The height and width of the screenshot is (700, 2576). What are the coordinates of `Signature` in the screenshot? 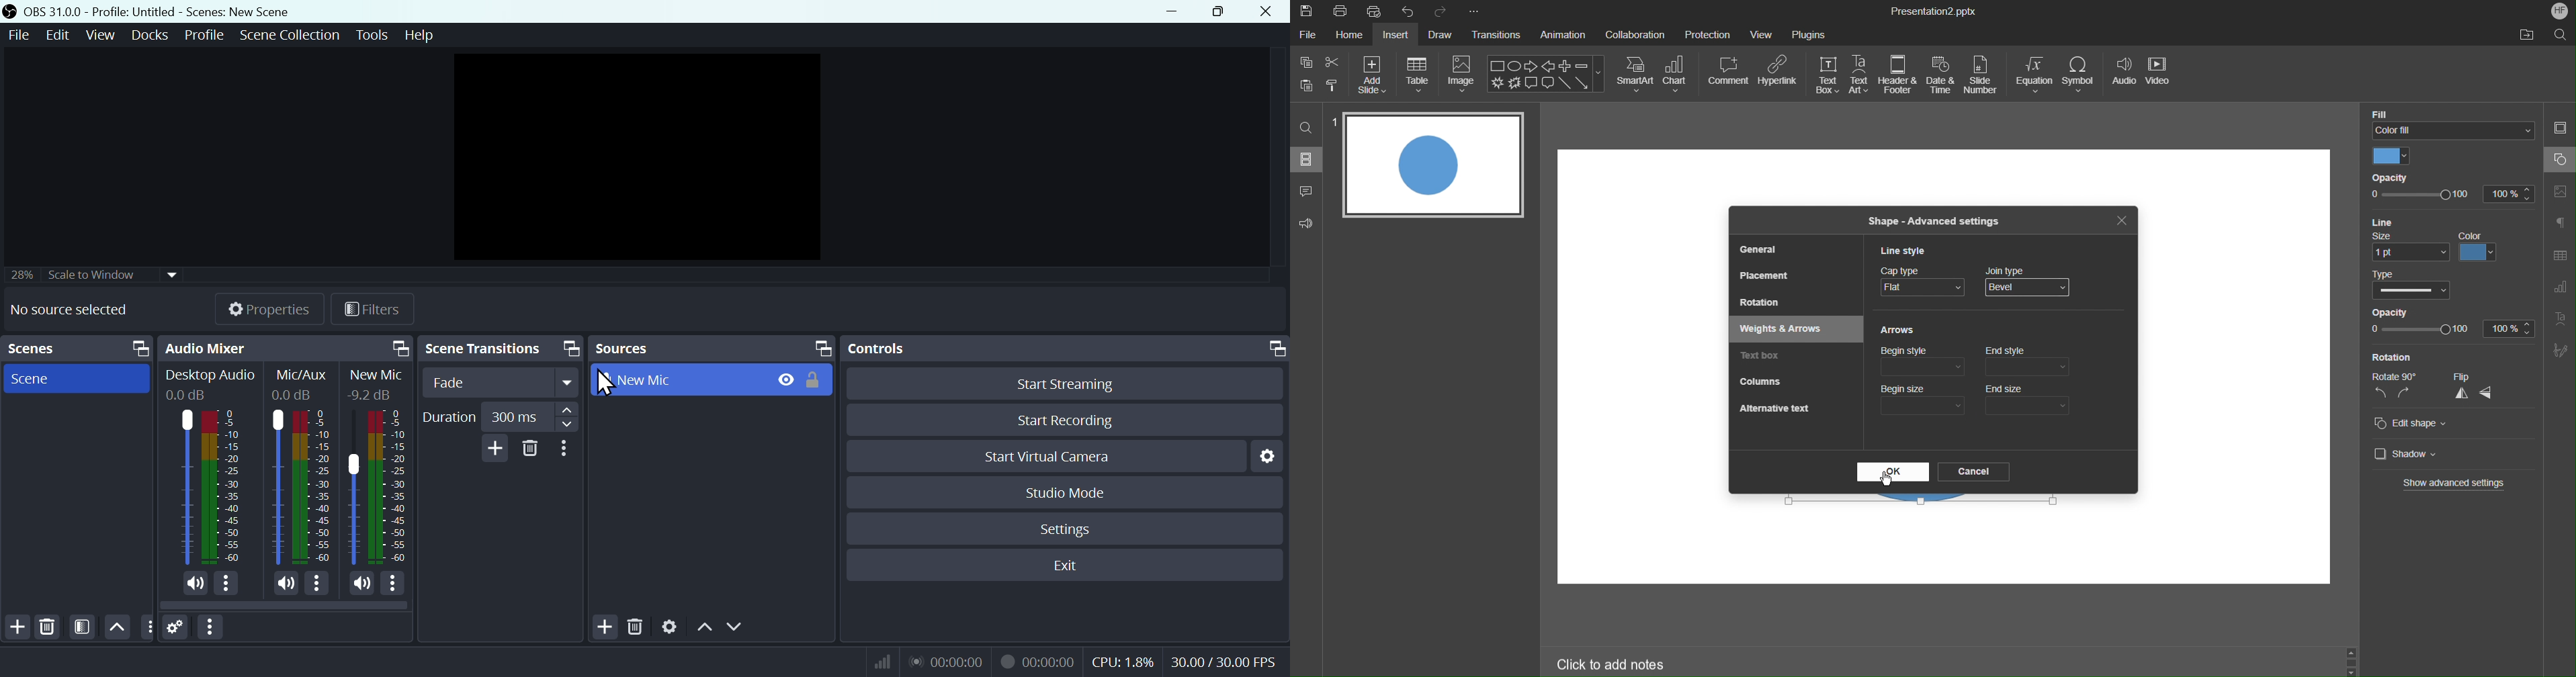 It's located at (2561, 351).